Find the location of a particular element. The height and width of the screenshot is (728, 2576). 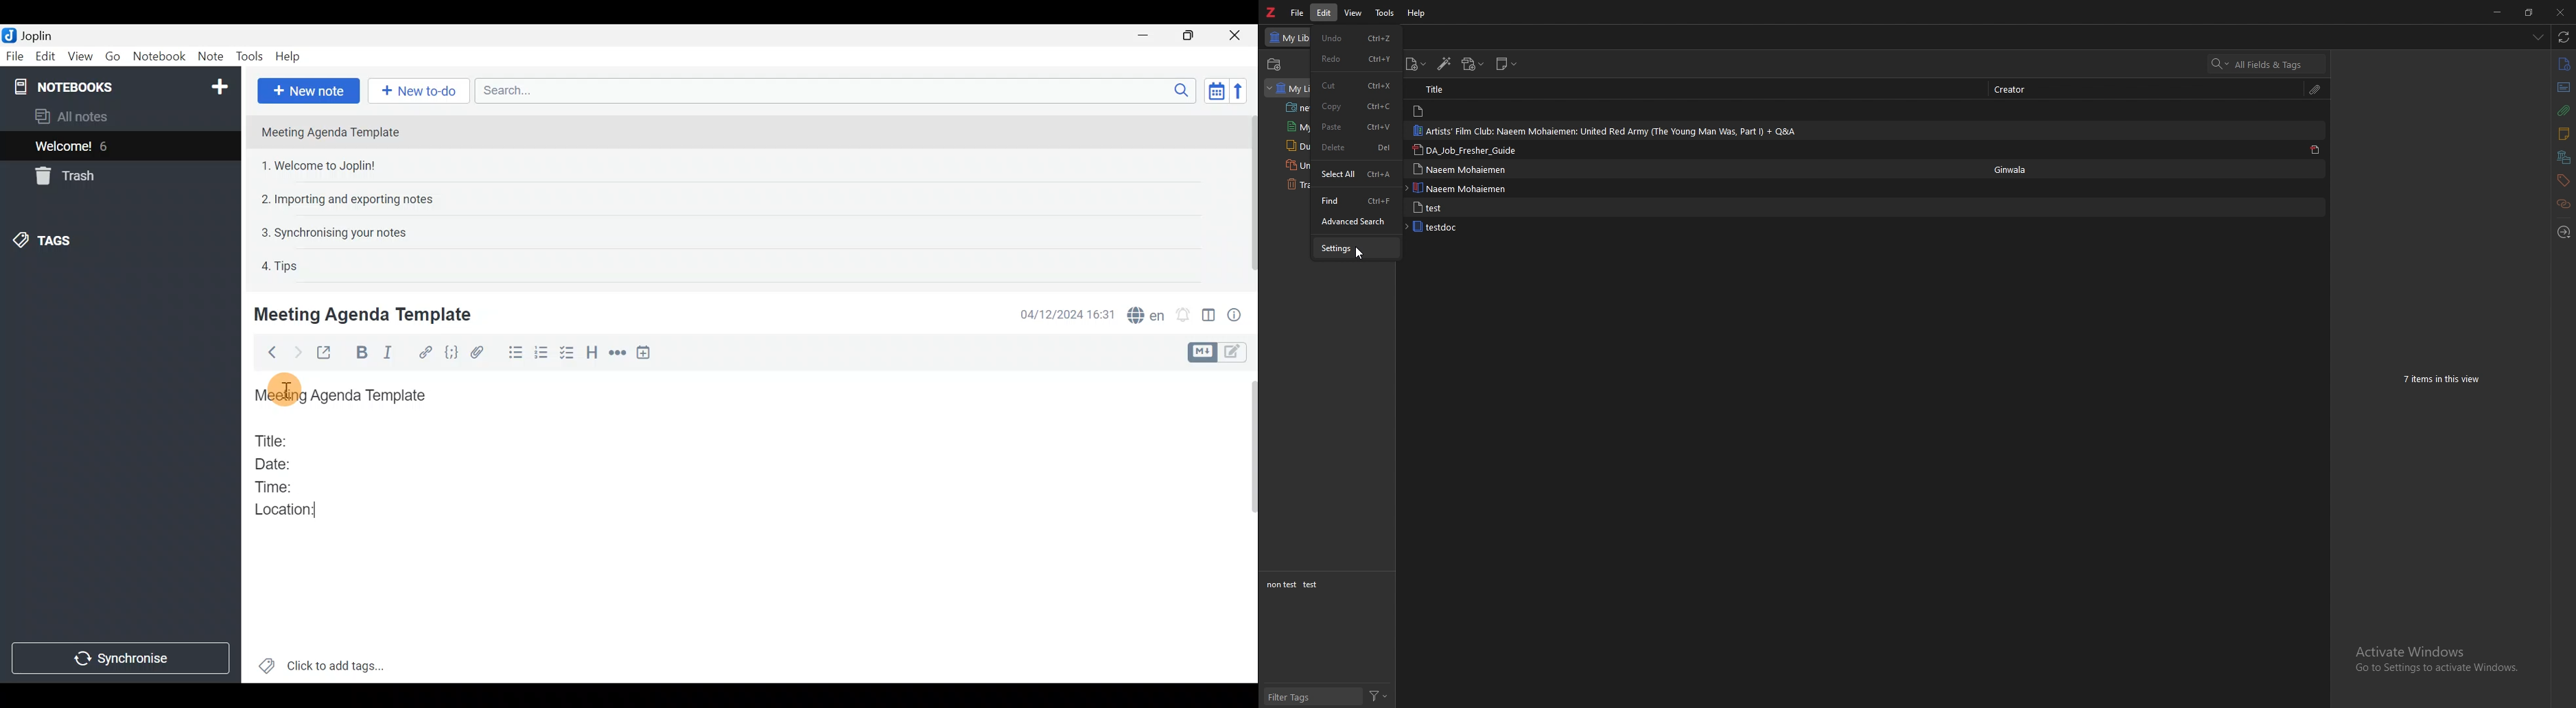

Heading is located at coordinates (591, 355).